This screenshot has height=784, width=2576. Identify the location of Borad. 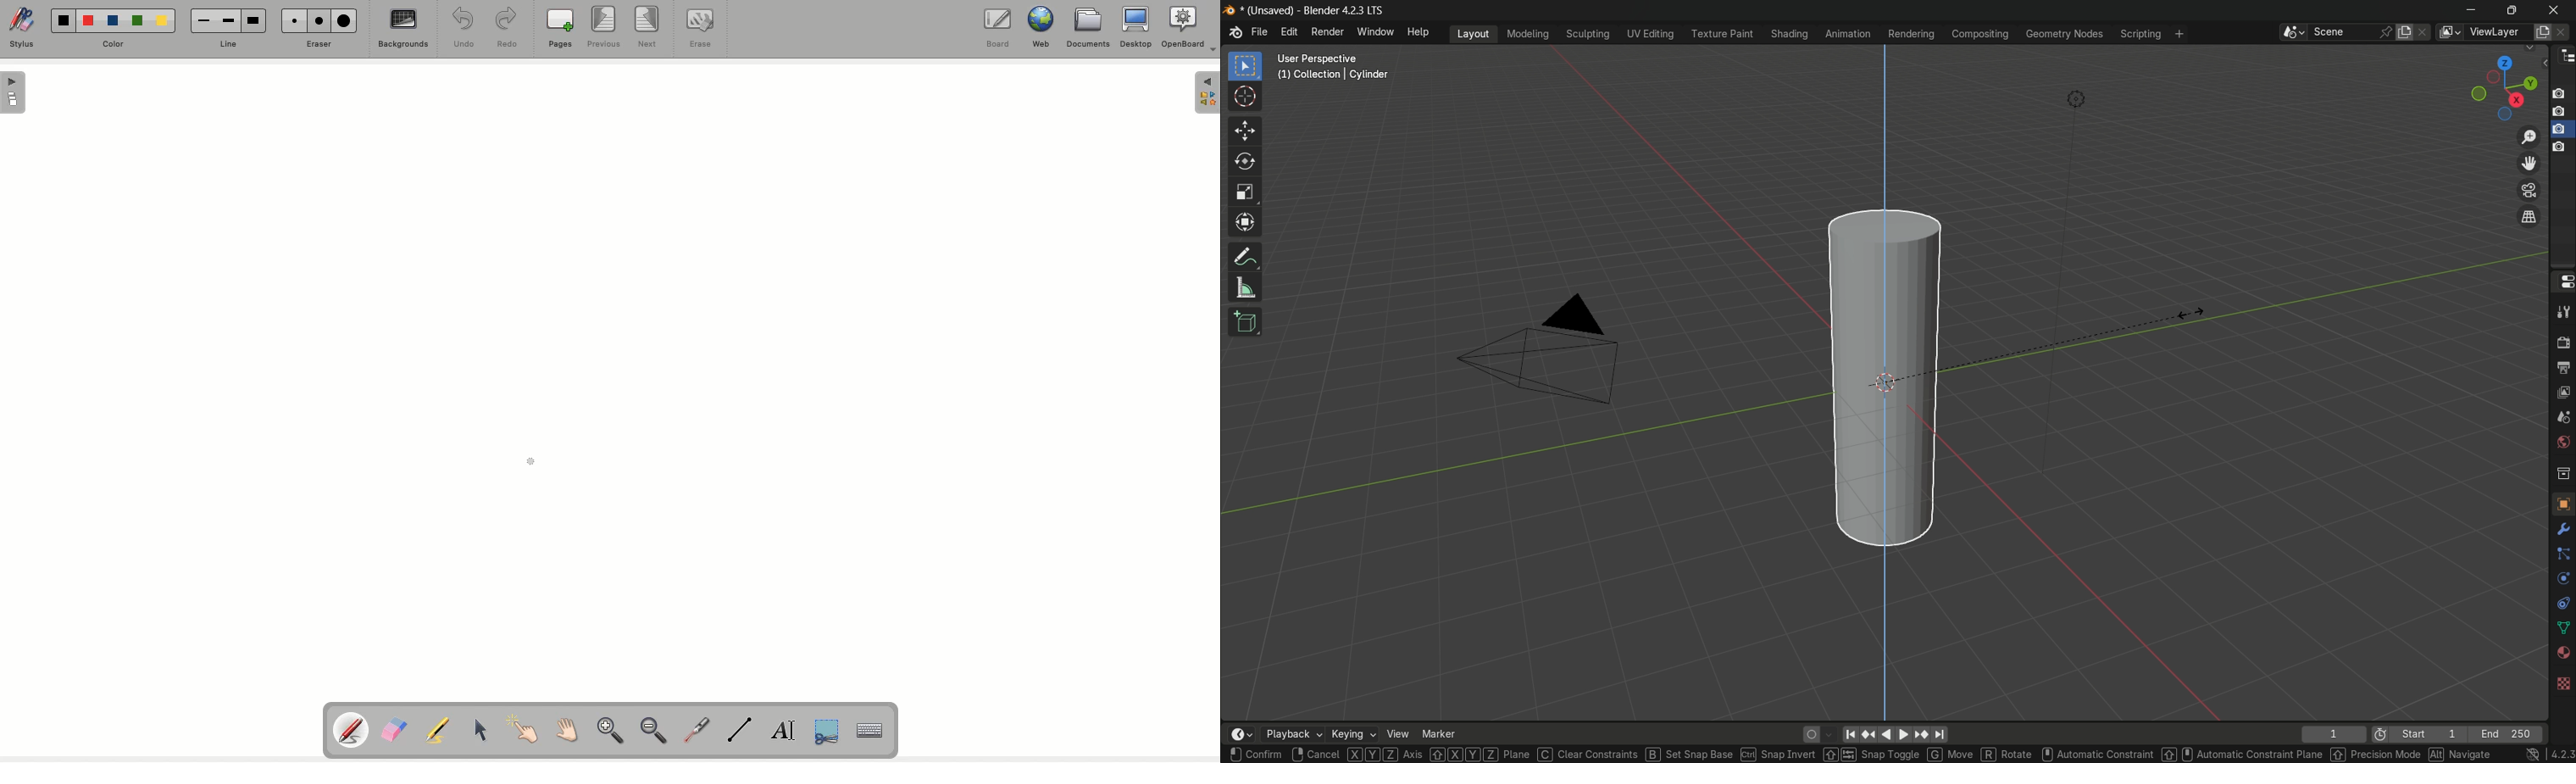
(998, 31).